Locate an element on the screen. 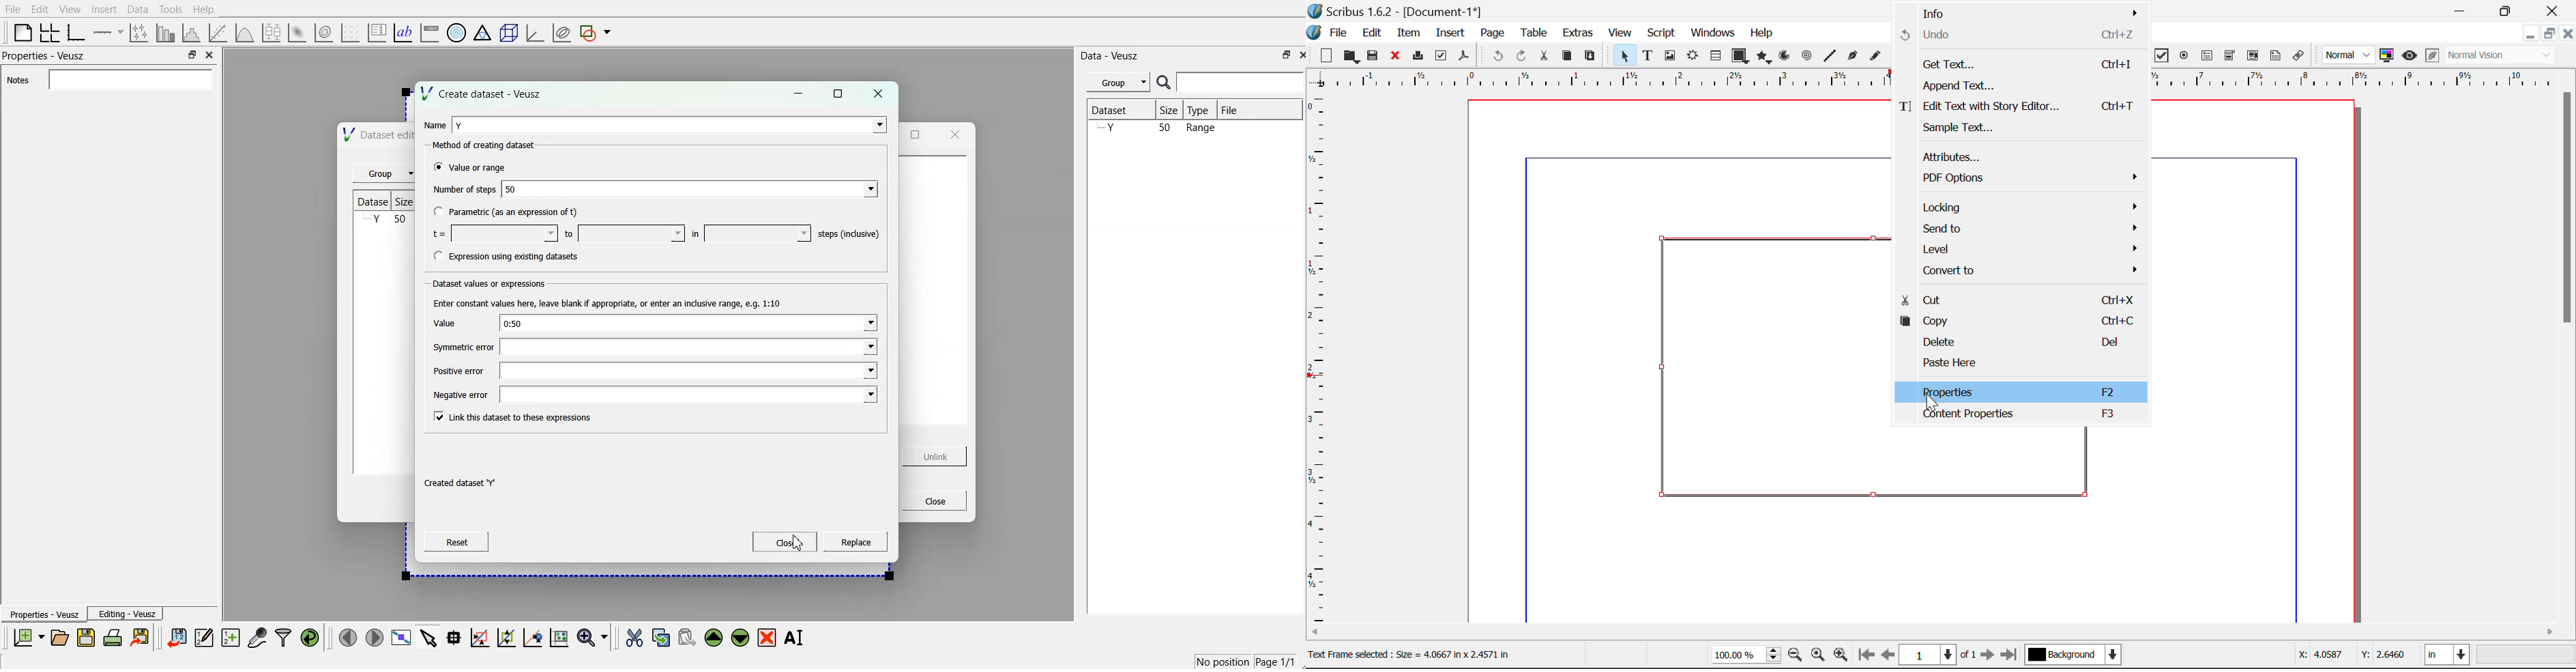 The image size is (2576, 672). fit a function is located at coordinates (220, 31).